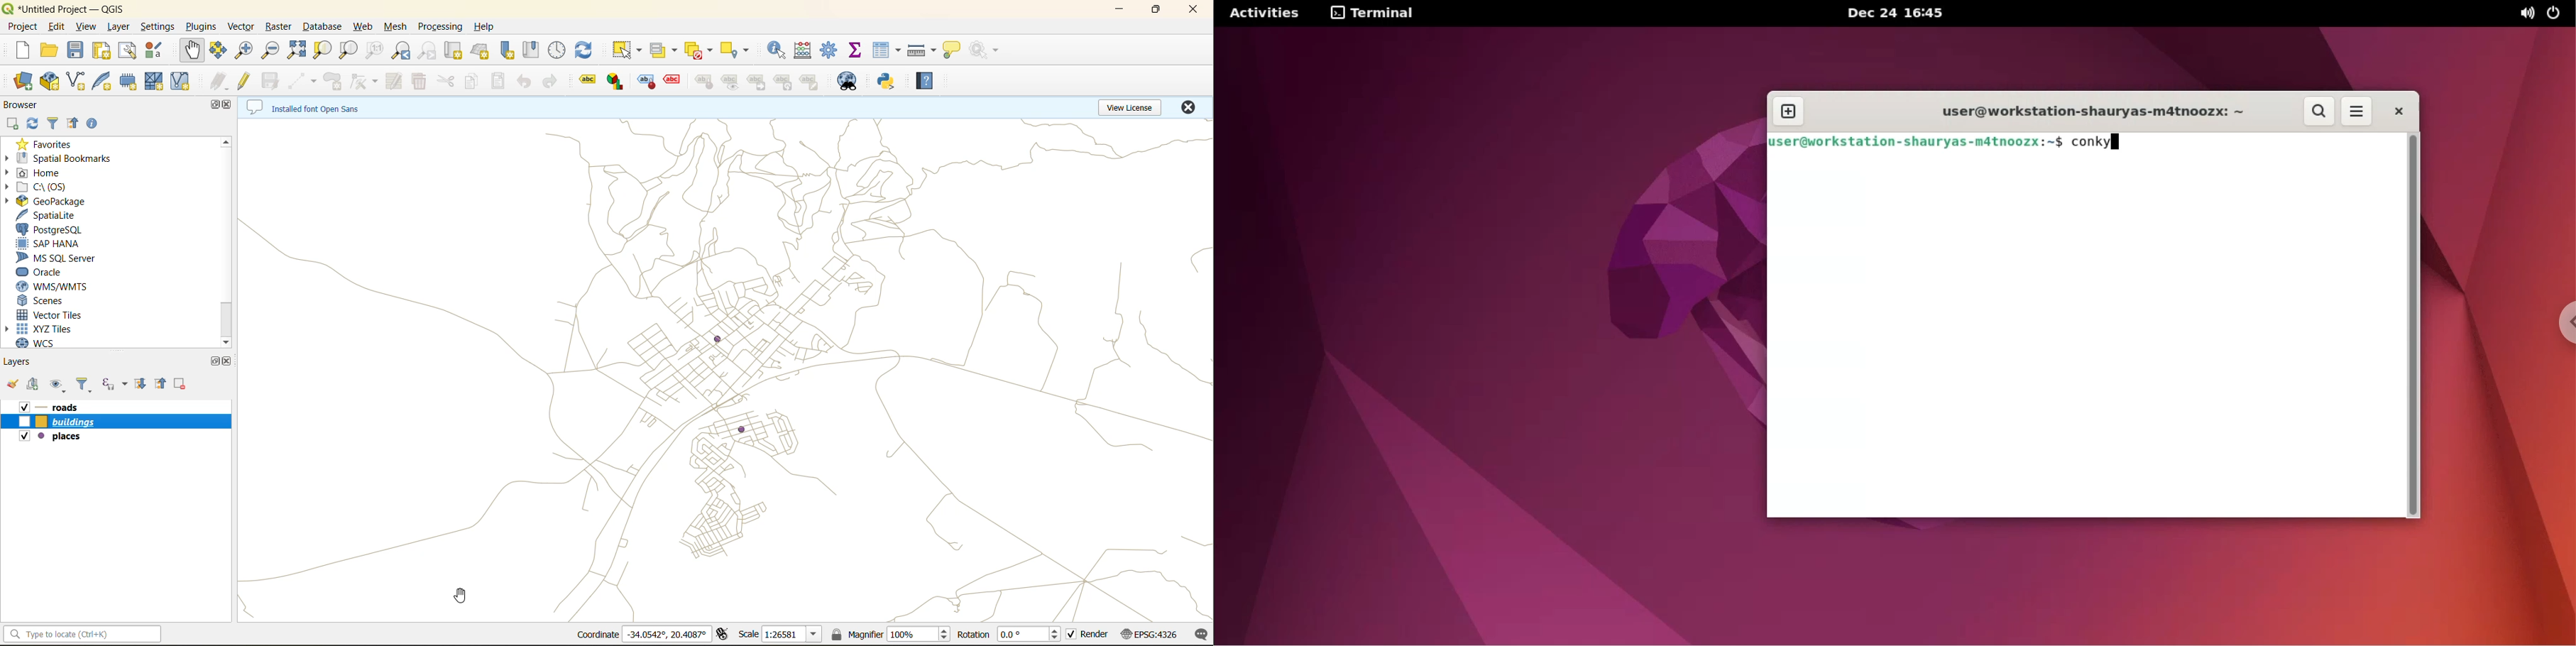 The height and width of the screenshot is (672, 2576). I want to click on log messages, so click(1198, 634).